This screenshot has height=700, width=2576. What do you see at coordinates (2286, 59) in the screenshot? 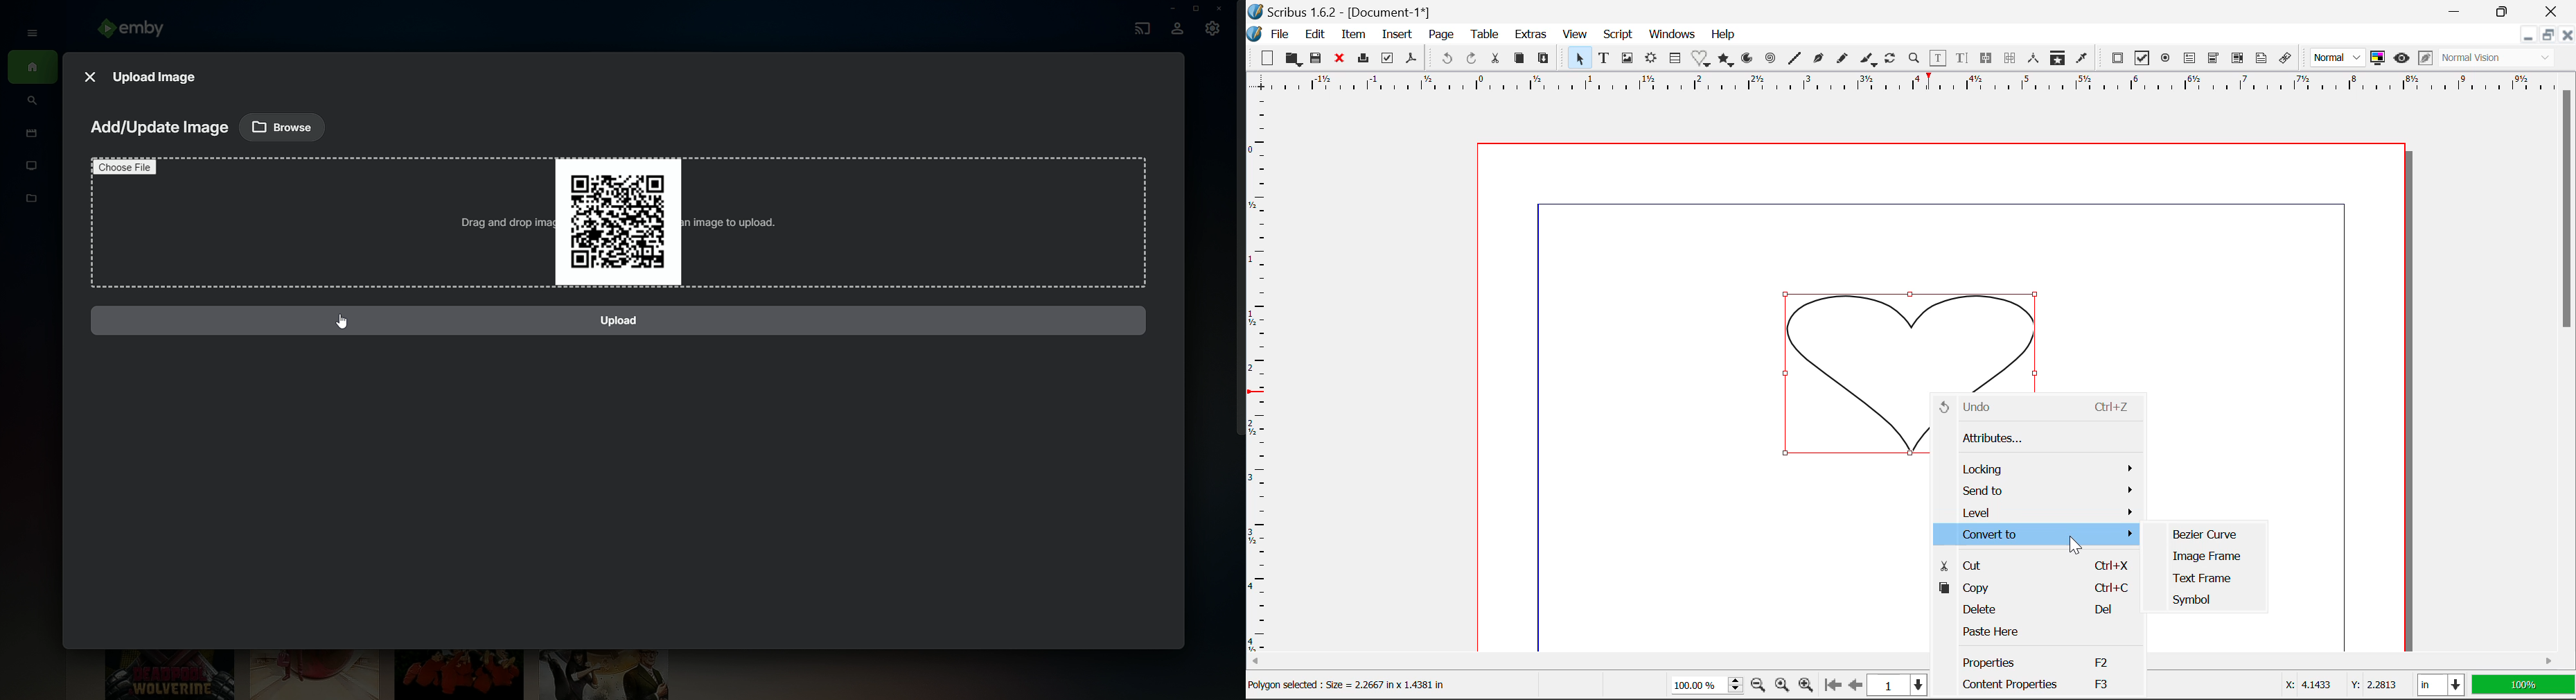
I see `Link Annotation` at bounding box center [2286, 59].